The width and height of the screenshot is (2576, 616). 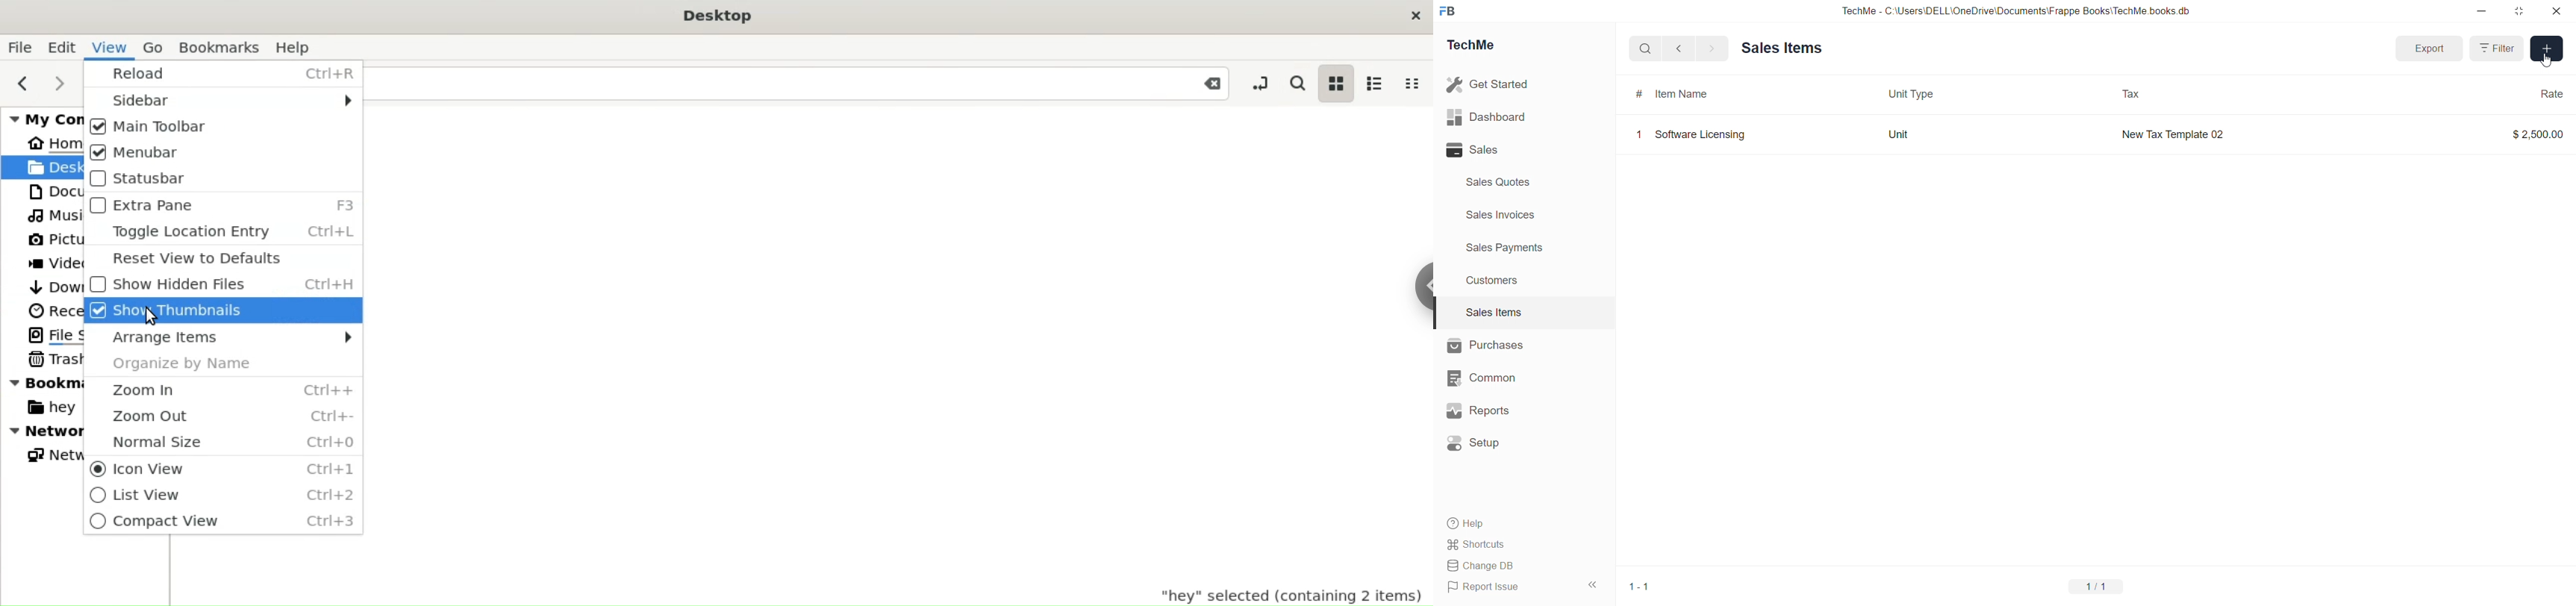 I want to click on add, so click(x=2547, y=48).